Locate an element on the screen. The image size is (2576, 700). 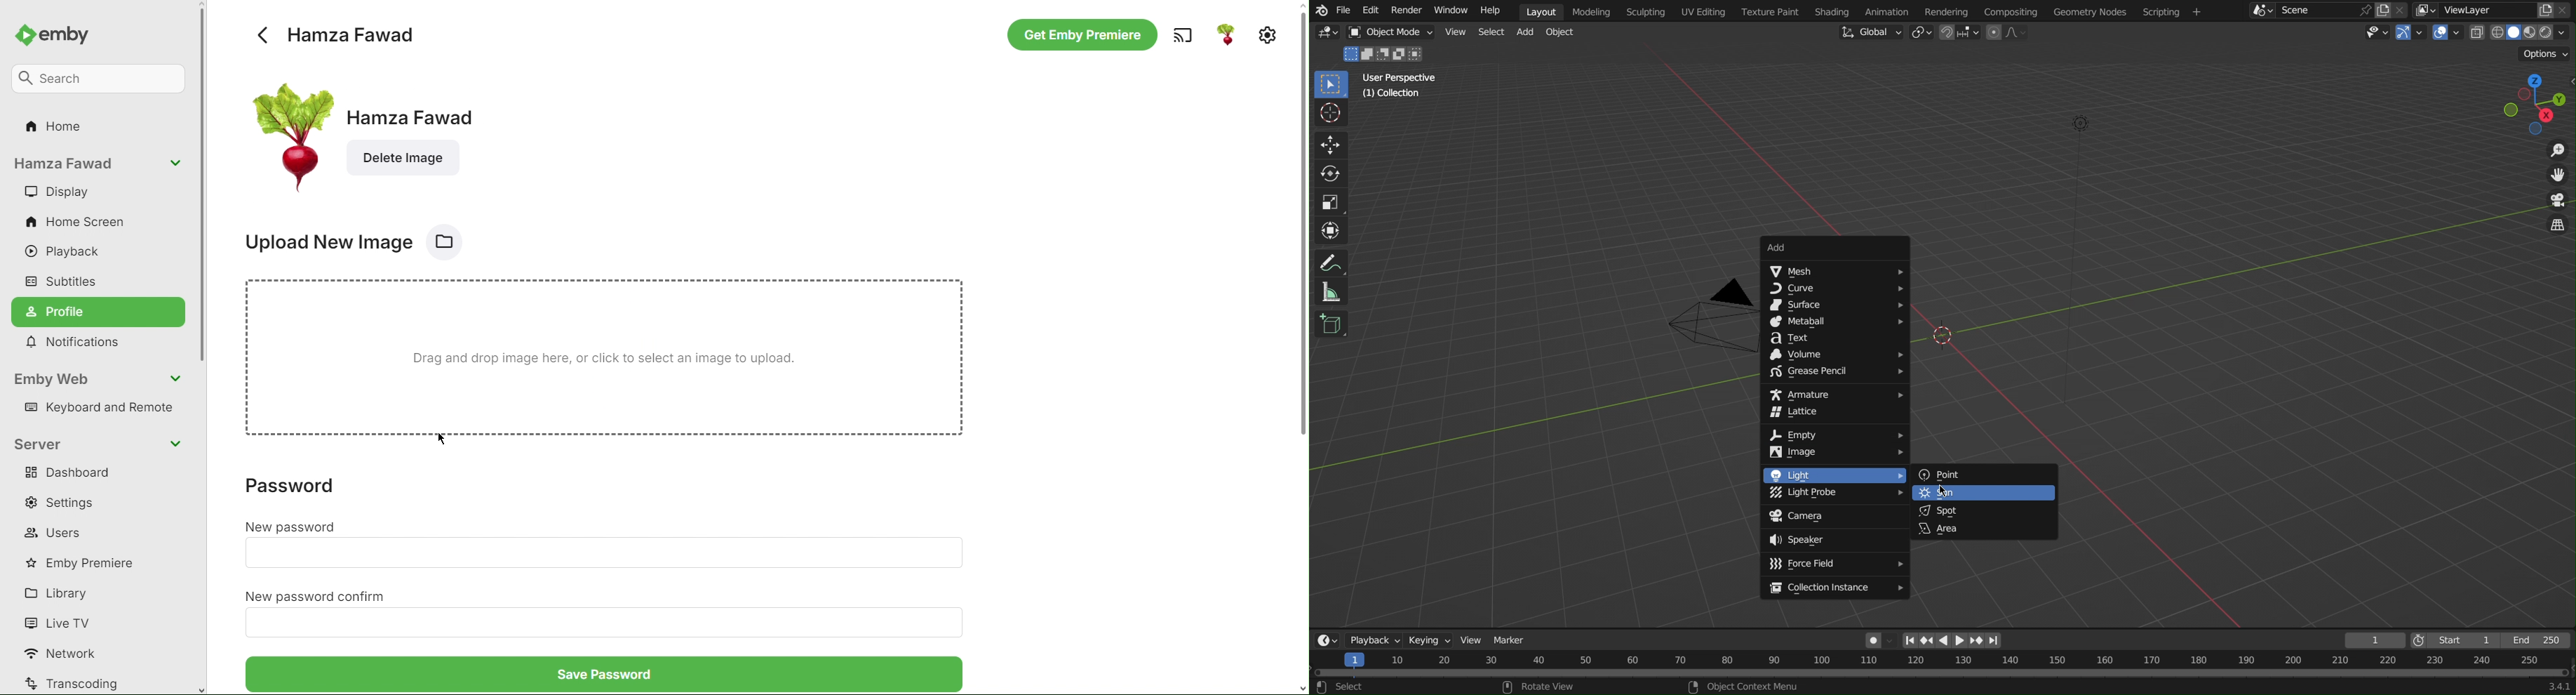
New Cube is located at coordinates (1332, 323).